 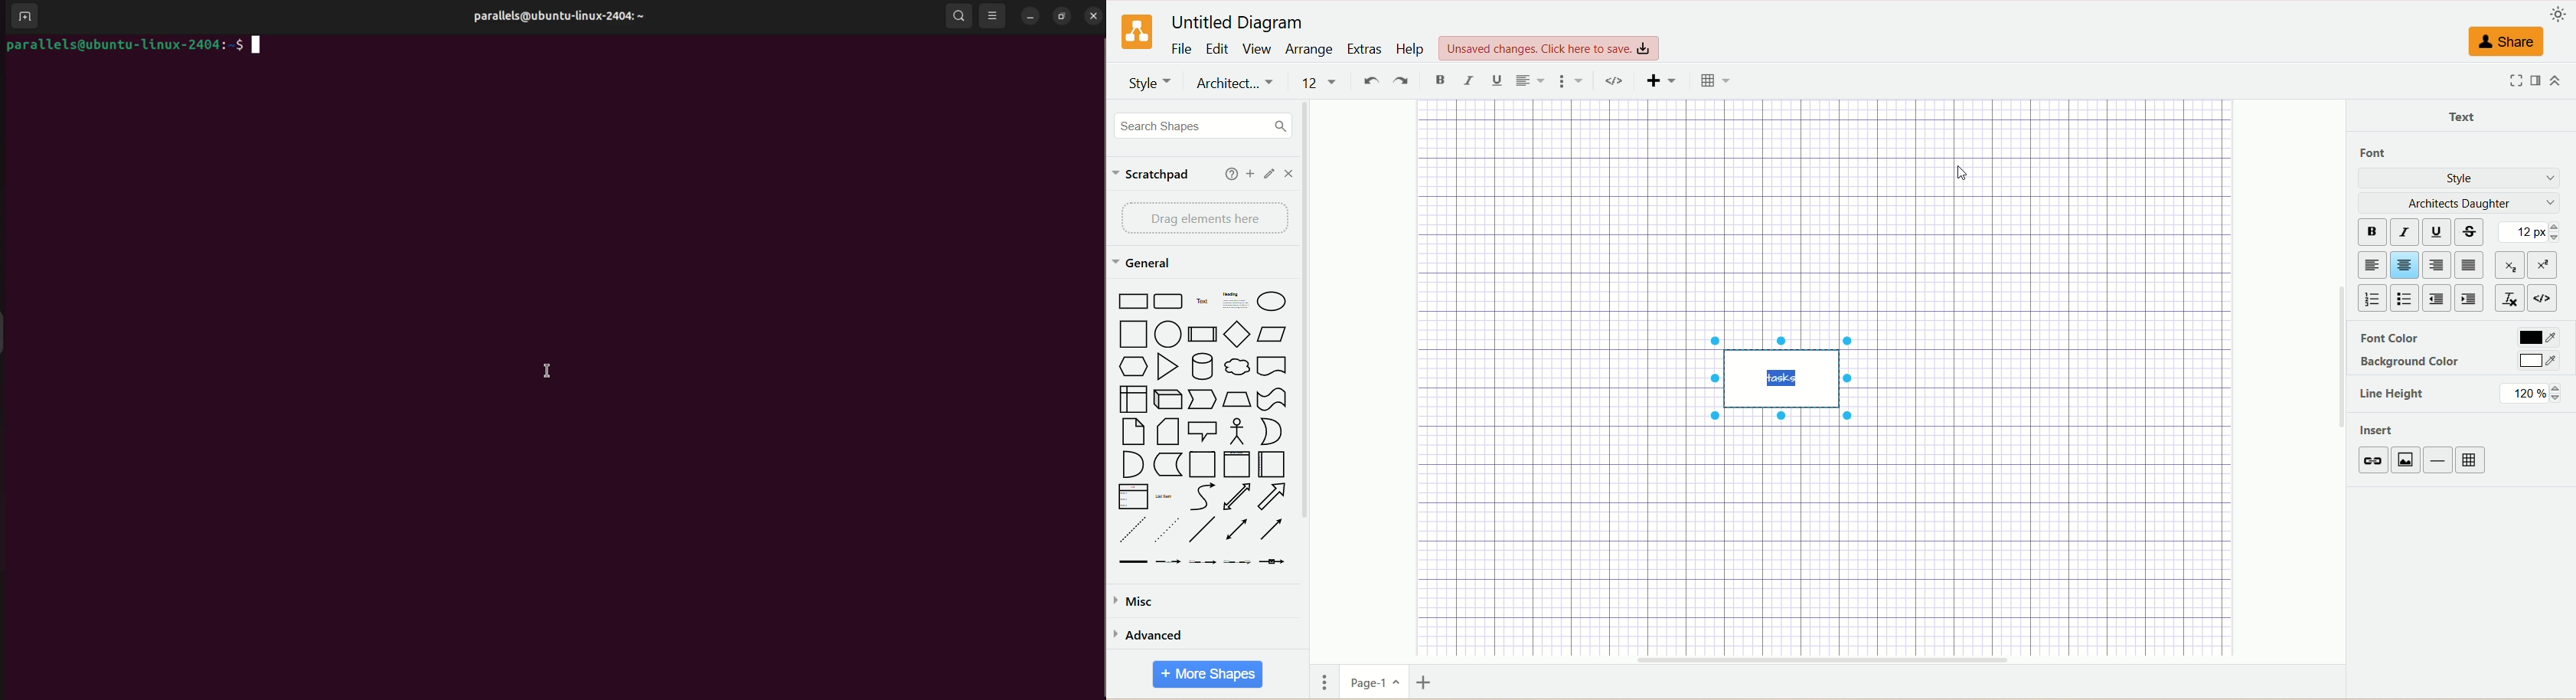 What do you see at coordinates (1236, 84) in the screenshot?
I see `Architect` at bounding box center [1236, 84].